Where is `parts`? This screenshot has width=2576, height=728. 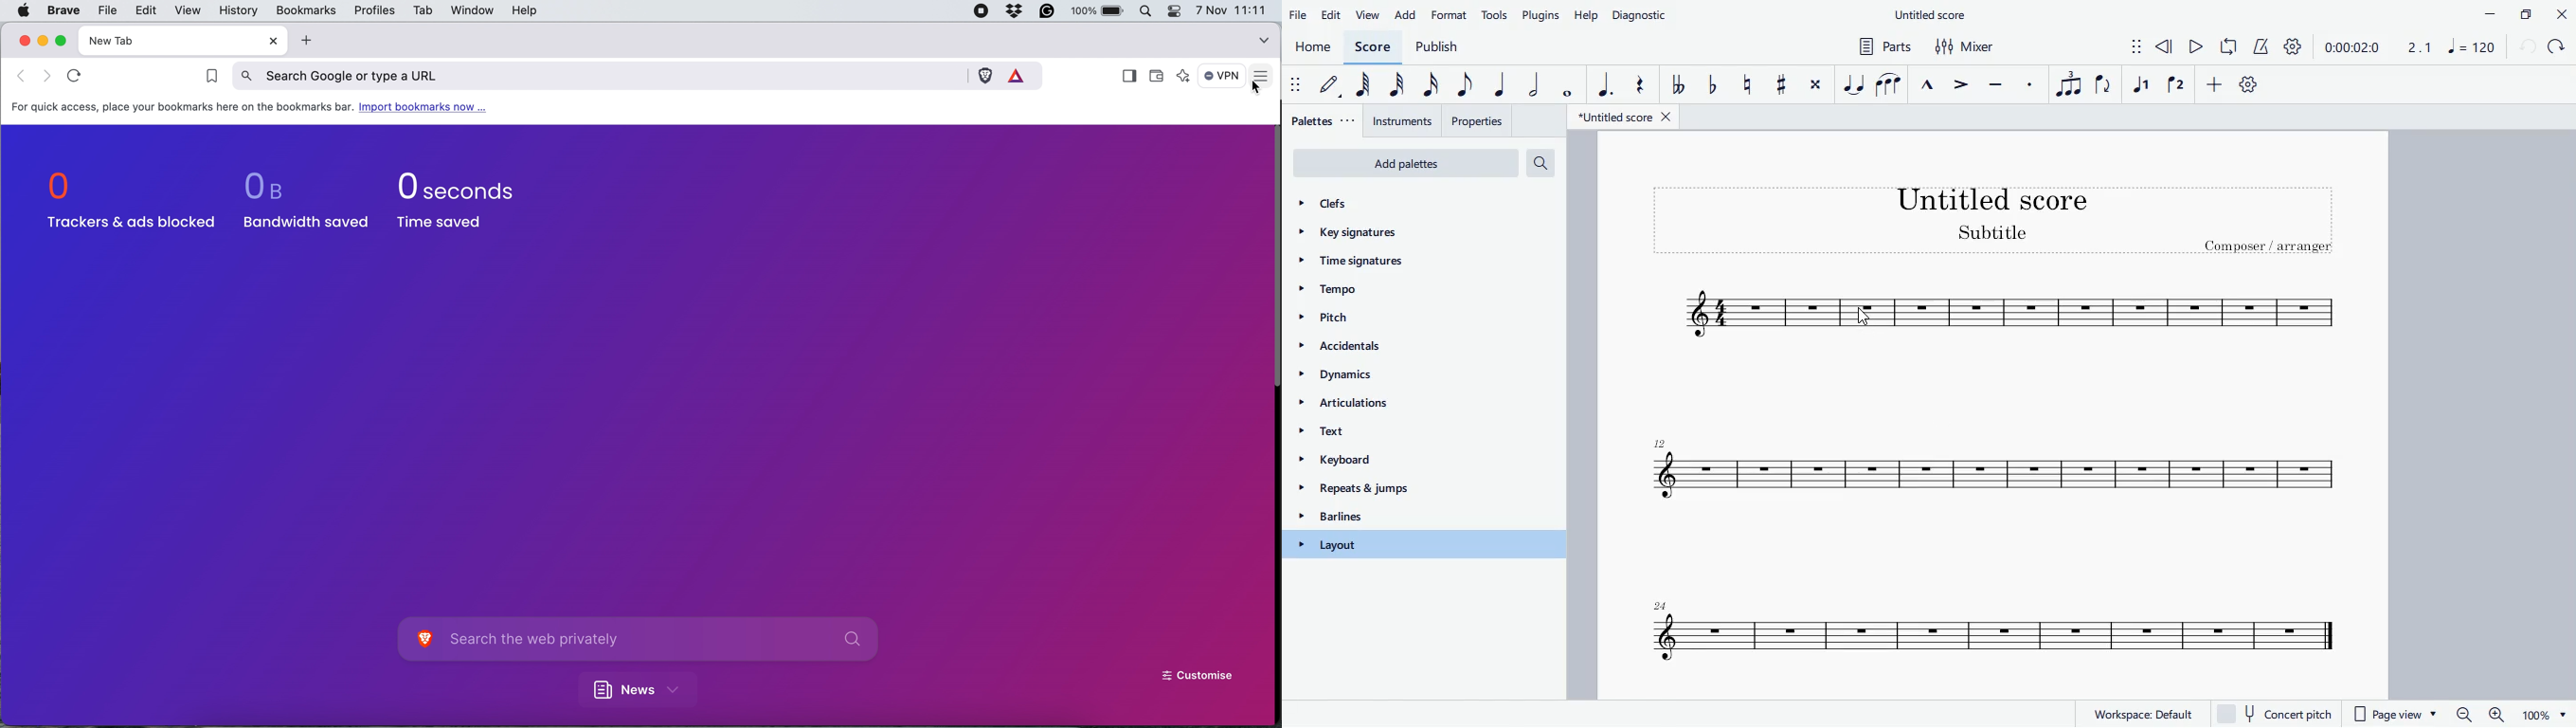 parts is located at coordinates (1882, 48).